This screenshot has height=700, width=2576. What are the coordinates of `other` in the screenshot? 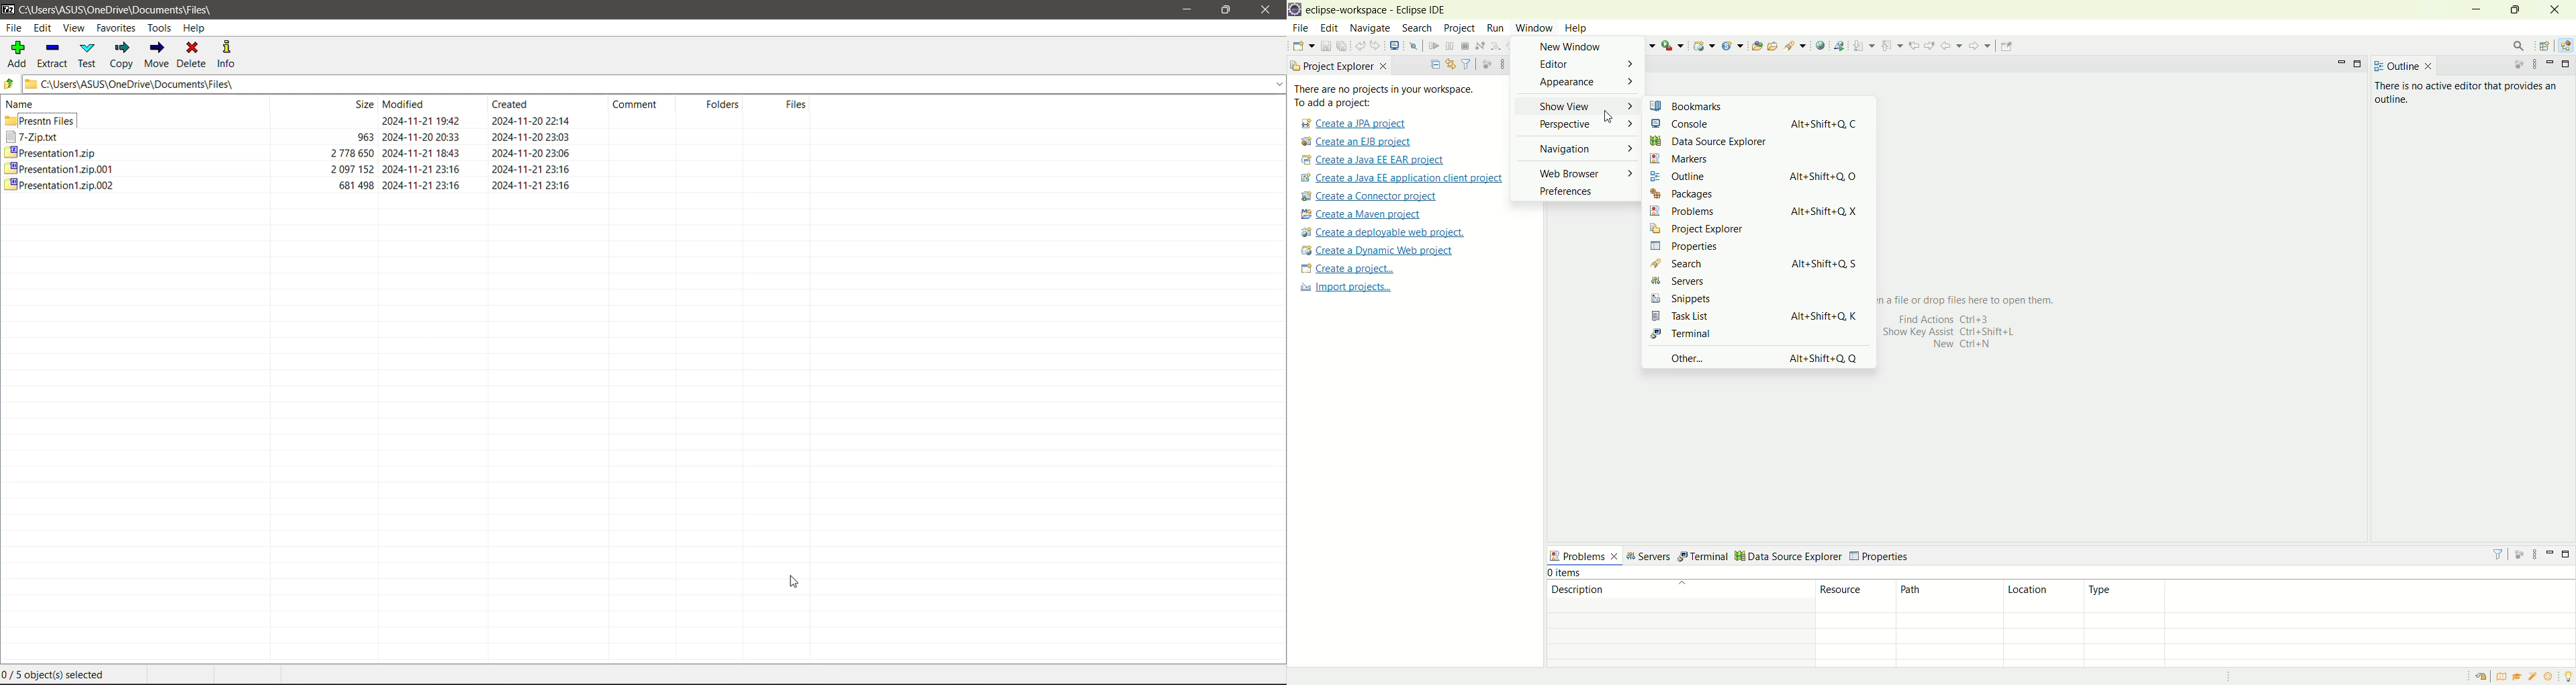 It's located at (1709, 357).